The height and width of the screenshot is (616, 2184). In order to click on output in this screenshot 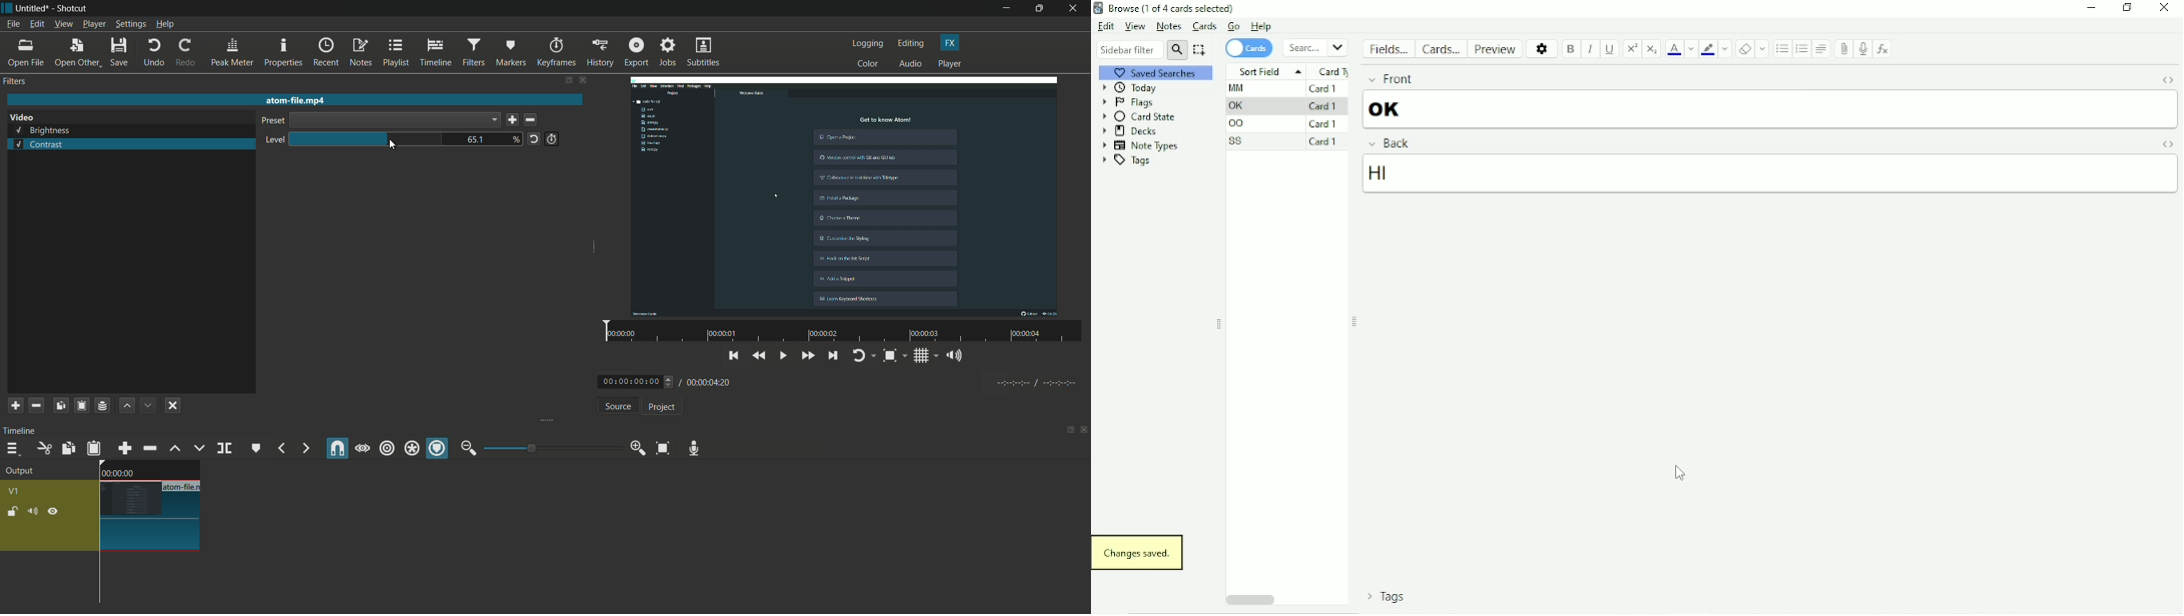, I will do `click(23, 472)`.